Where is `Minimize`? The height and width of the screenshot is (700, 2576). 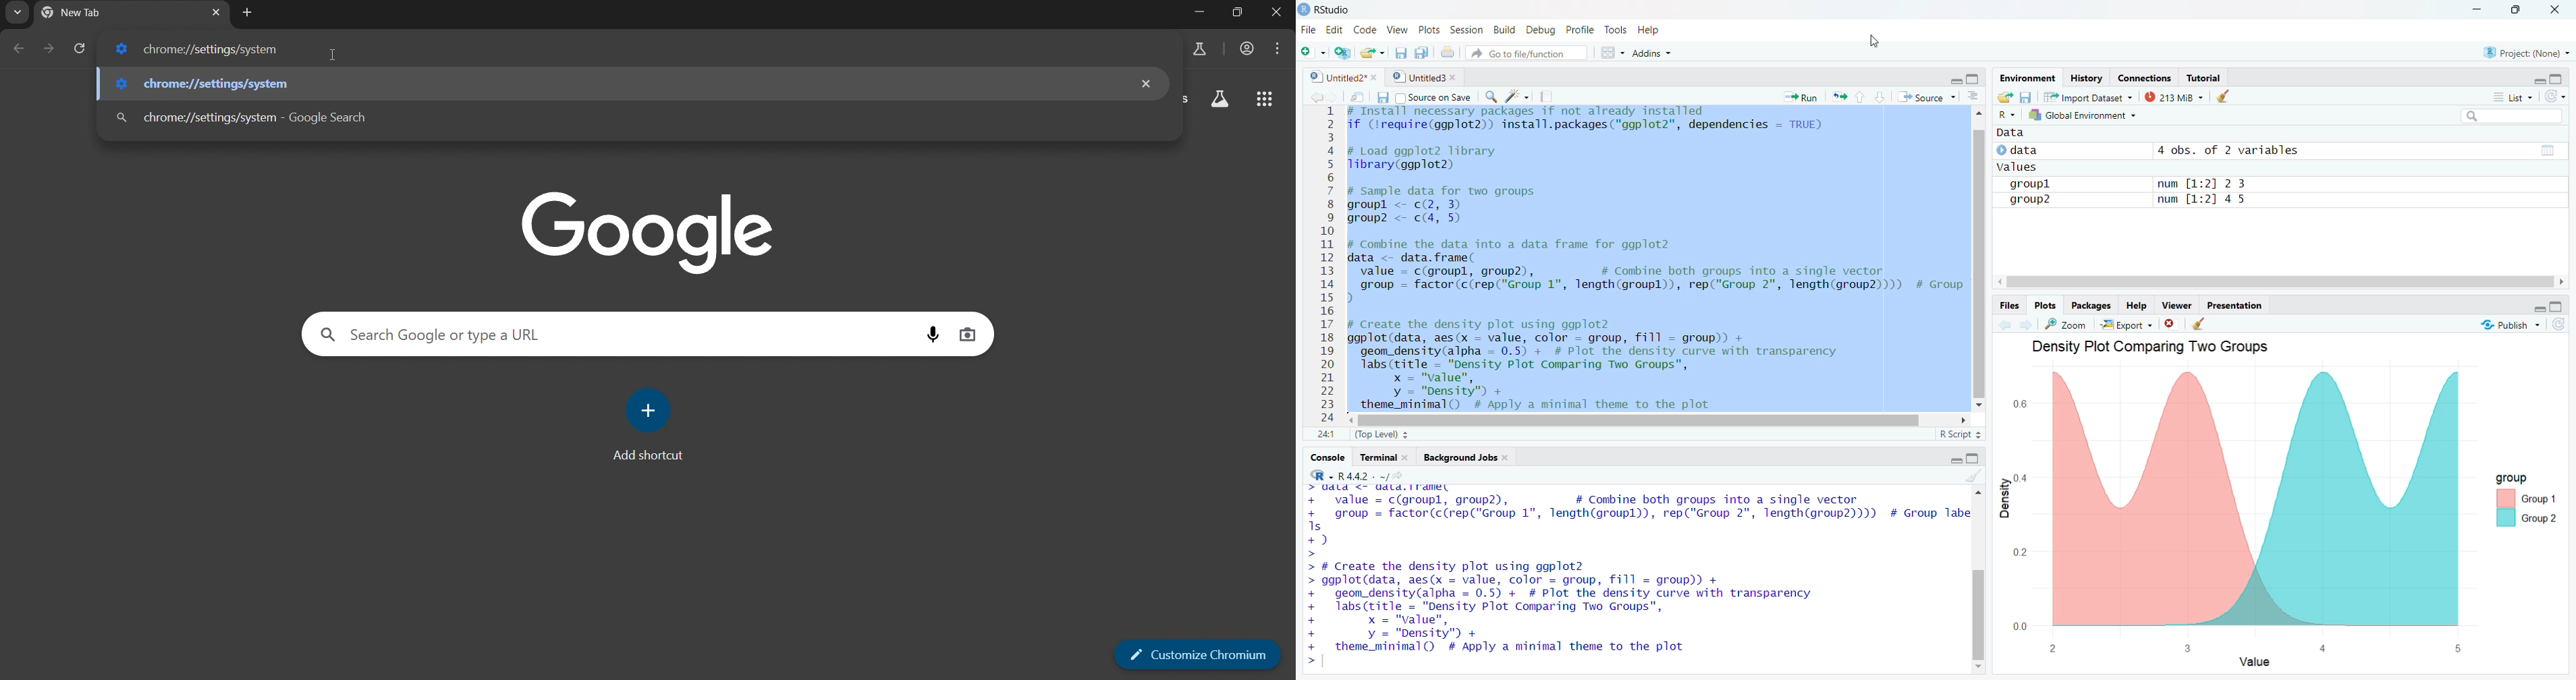
Minimize is located at coordinates (1197, 14).